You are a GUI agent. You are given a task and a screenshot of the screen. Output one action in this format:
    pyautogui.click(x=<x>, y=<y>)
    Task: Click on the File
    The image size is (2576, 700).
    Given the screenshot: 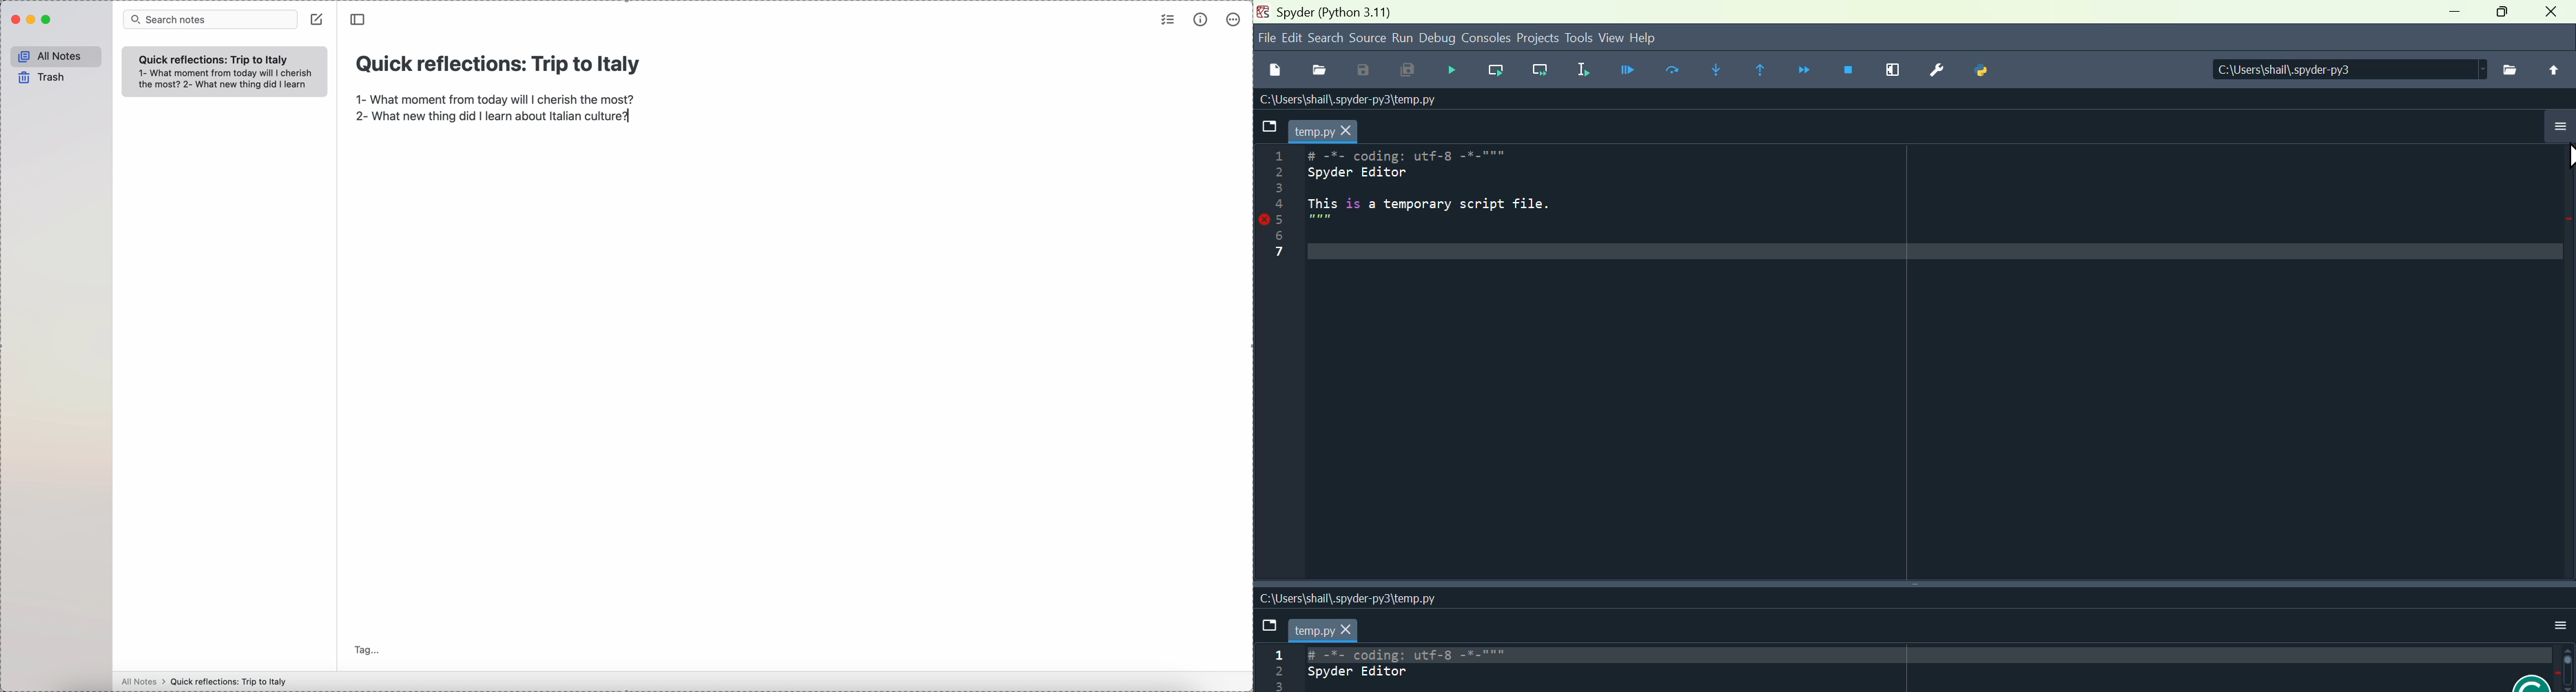 What is the action you would take?
    pyautogui.click(x=1275, y=626)
    